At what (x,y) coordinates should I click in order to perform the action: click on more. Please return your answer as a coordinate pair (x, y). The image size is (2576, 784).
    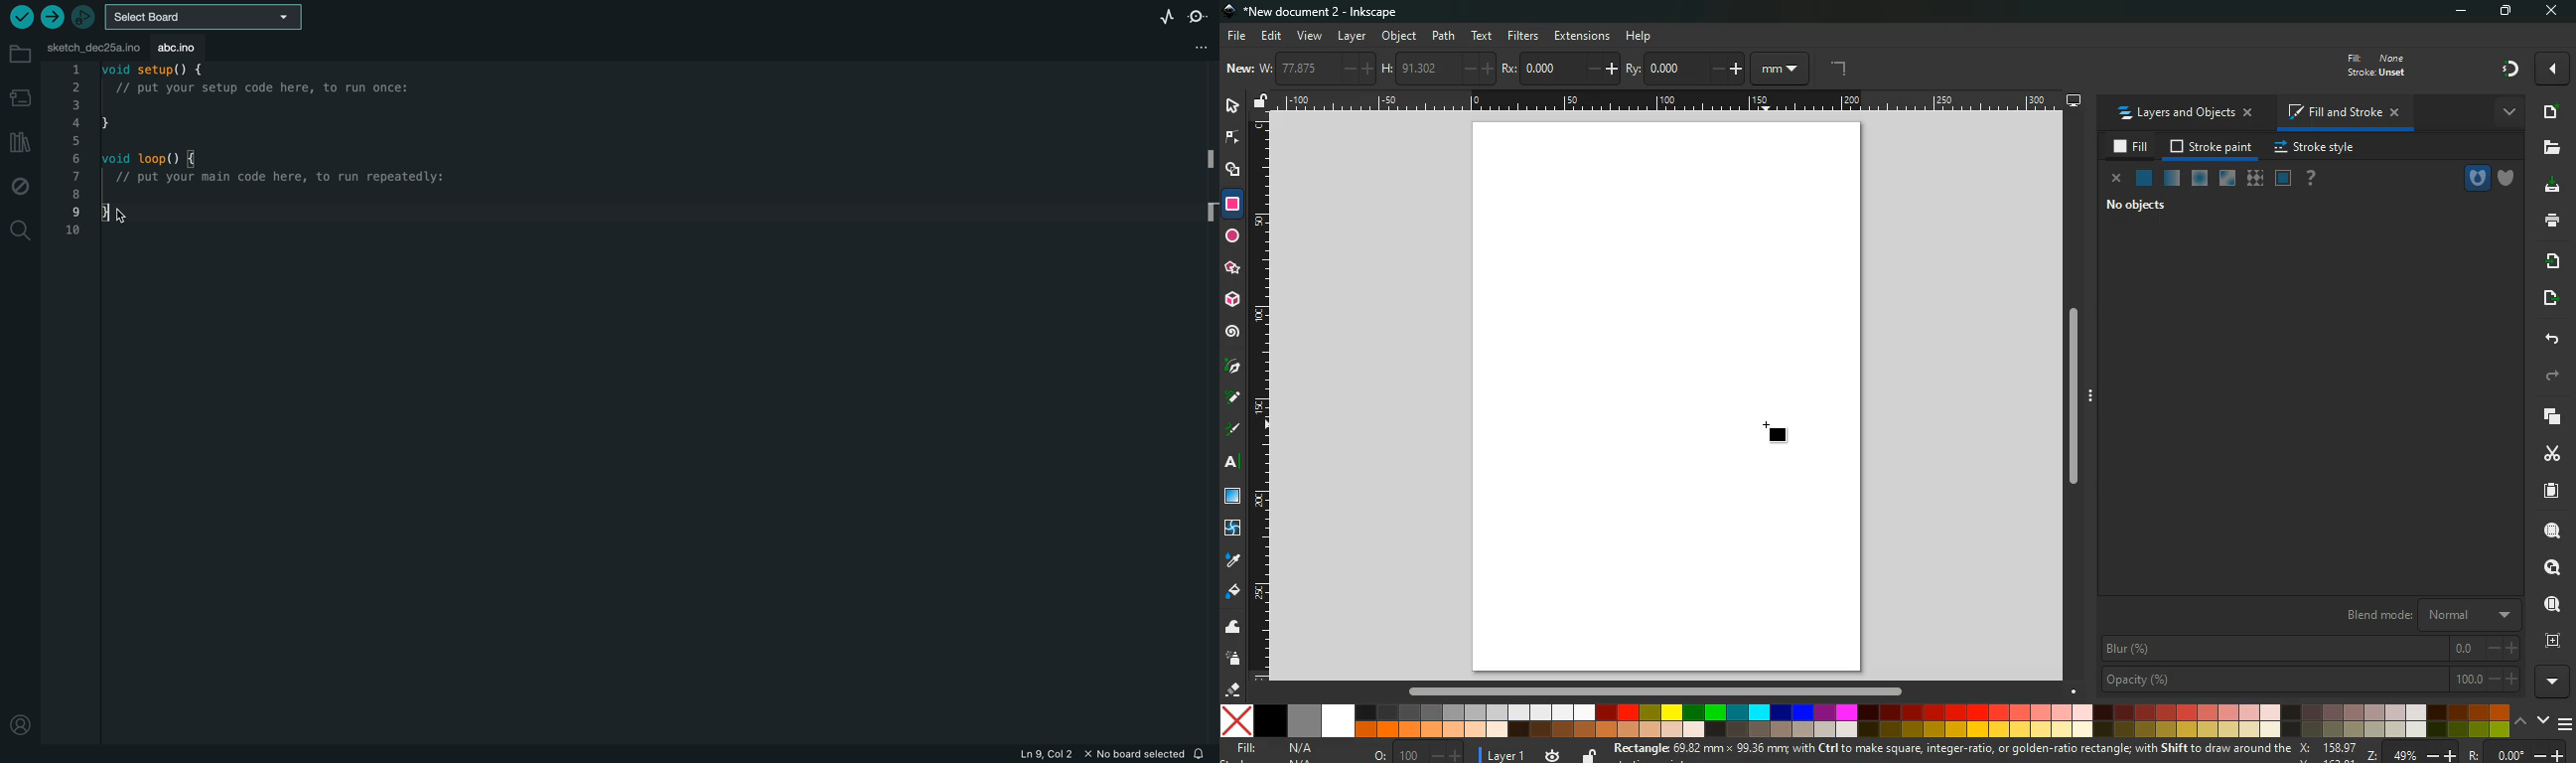
    Looking at the image, I should click on (2551, 682).